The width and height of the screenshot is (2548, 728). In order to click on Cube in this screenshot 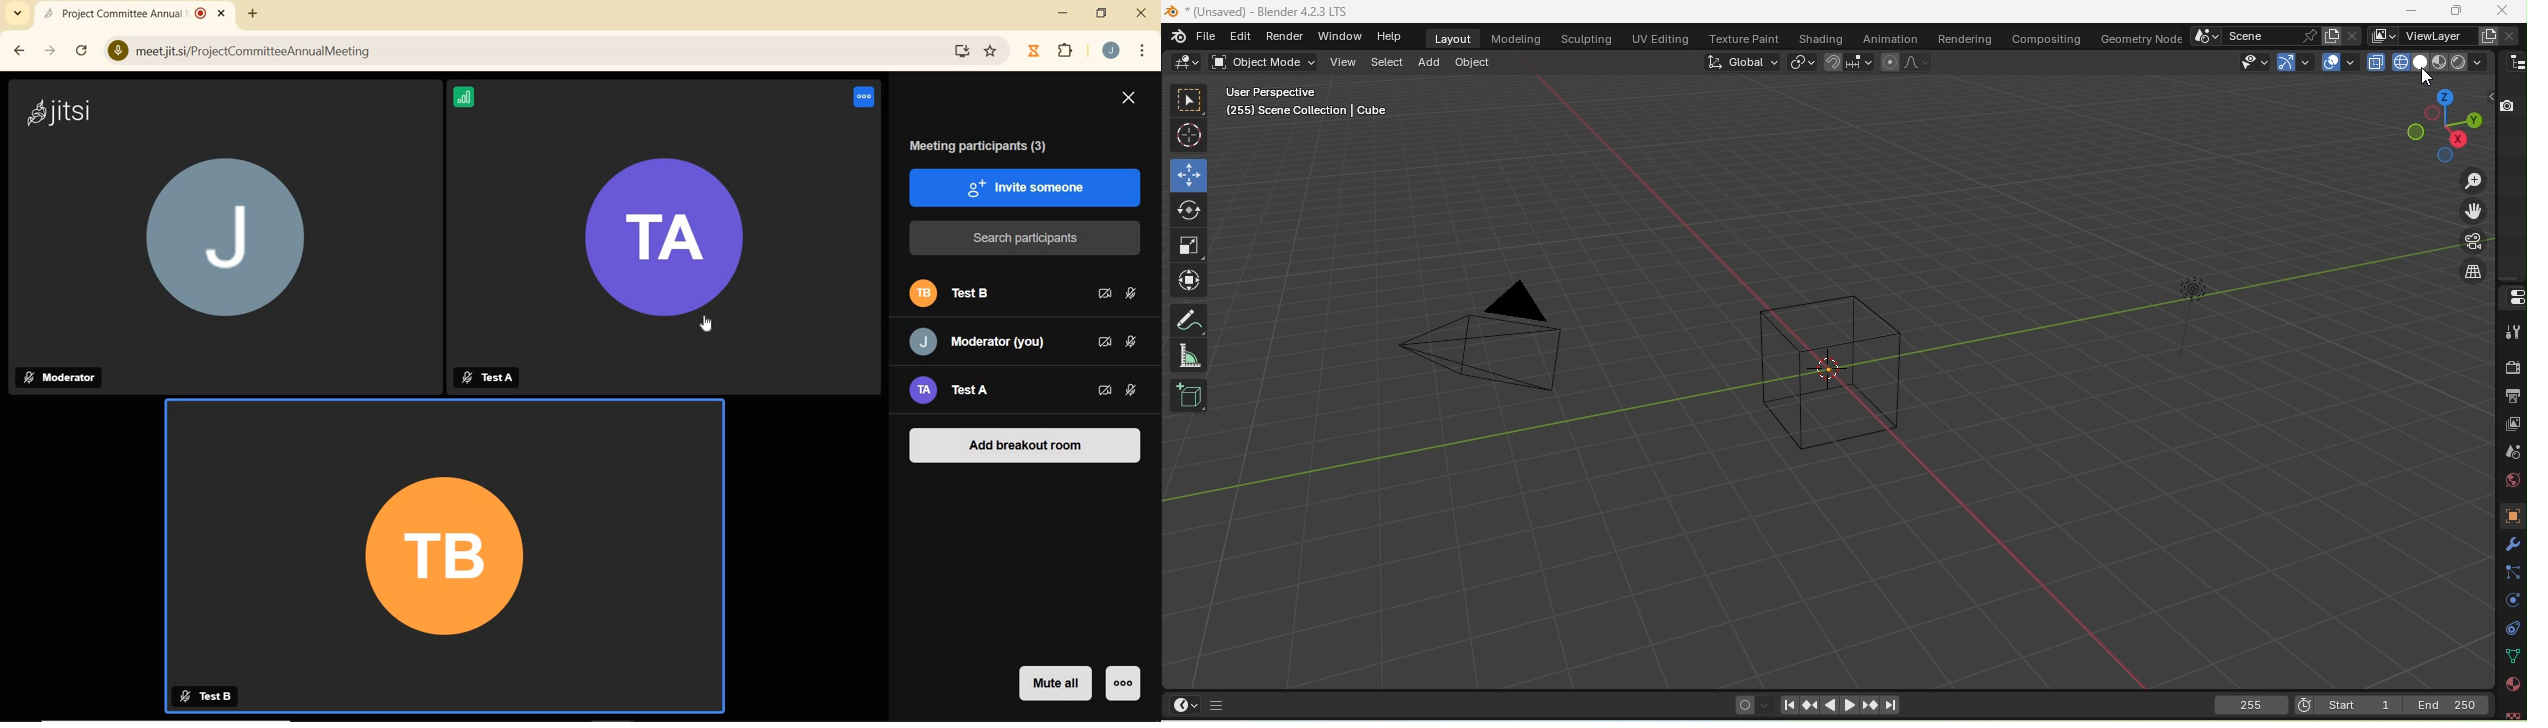, I will do `click(1188, 396)`.